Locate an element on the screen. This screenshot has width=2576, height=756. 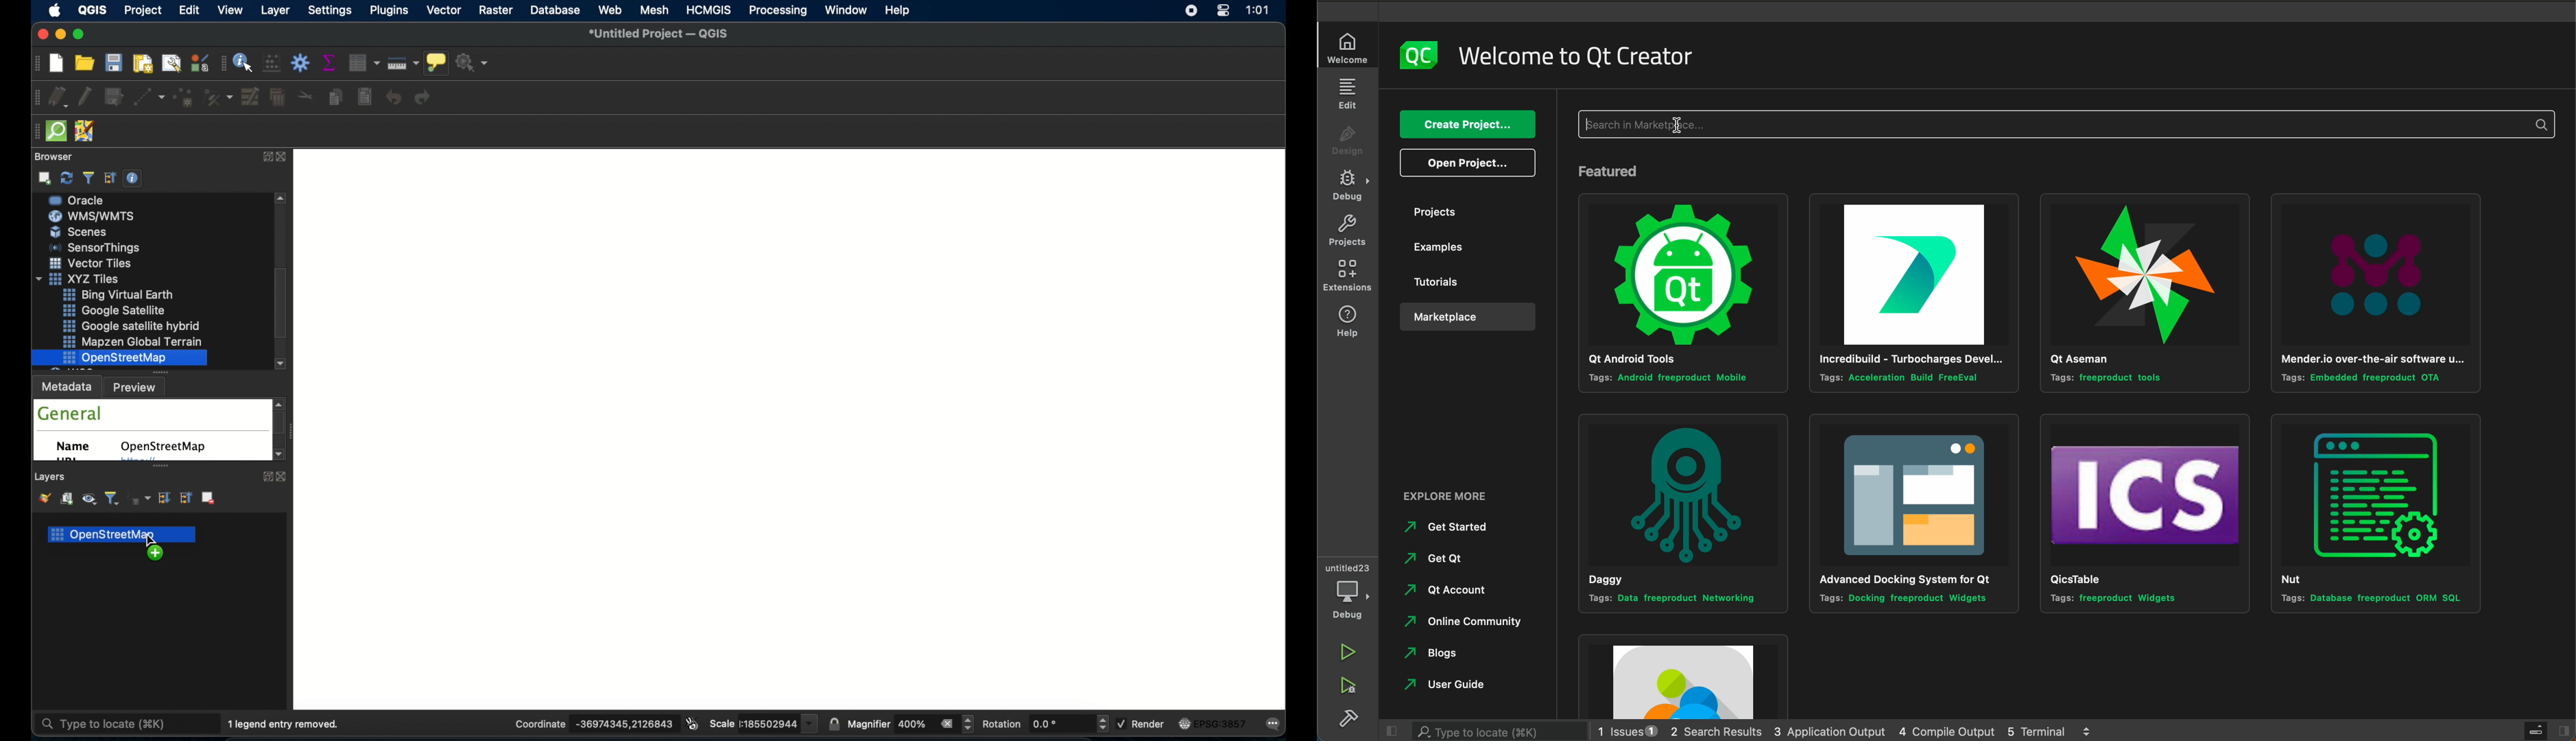
scroll box is located at coordinates (281, 424).